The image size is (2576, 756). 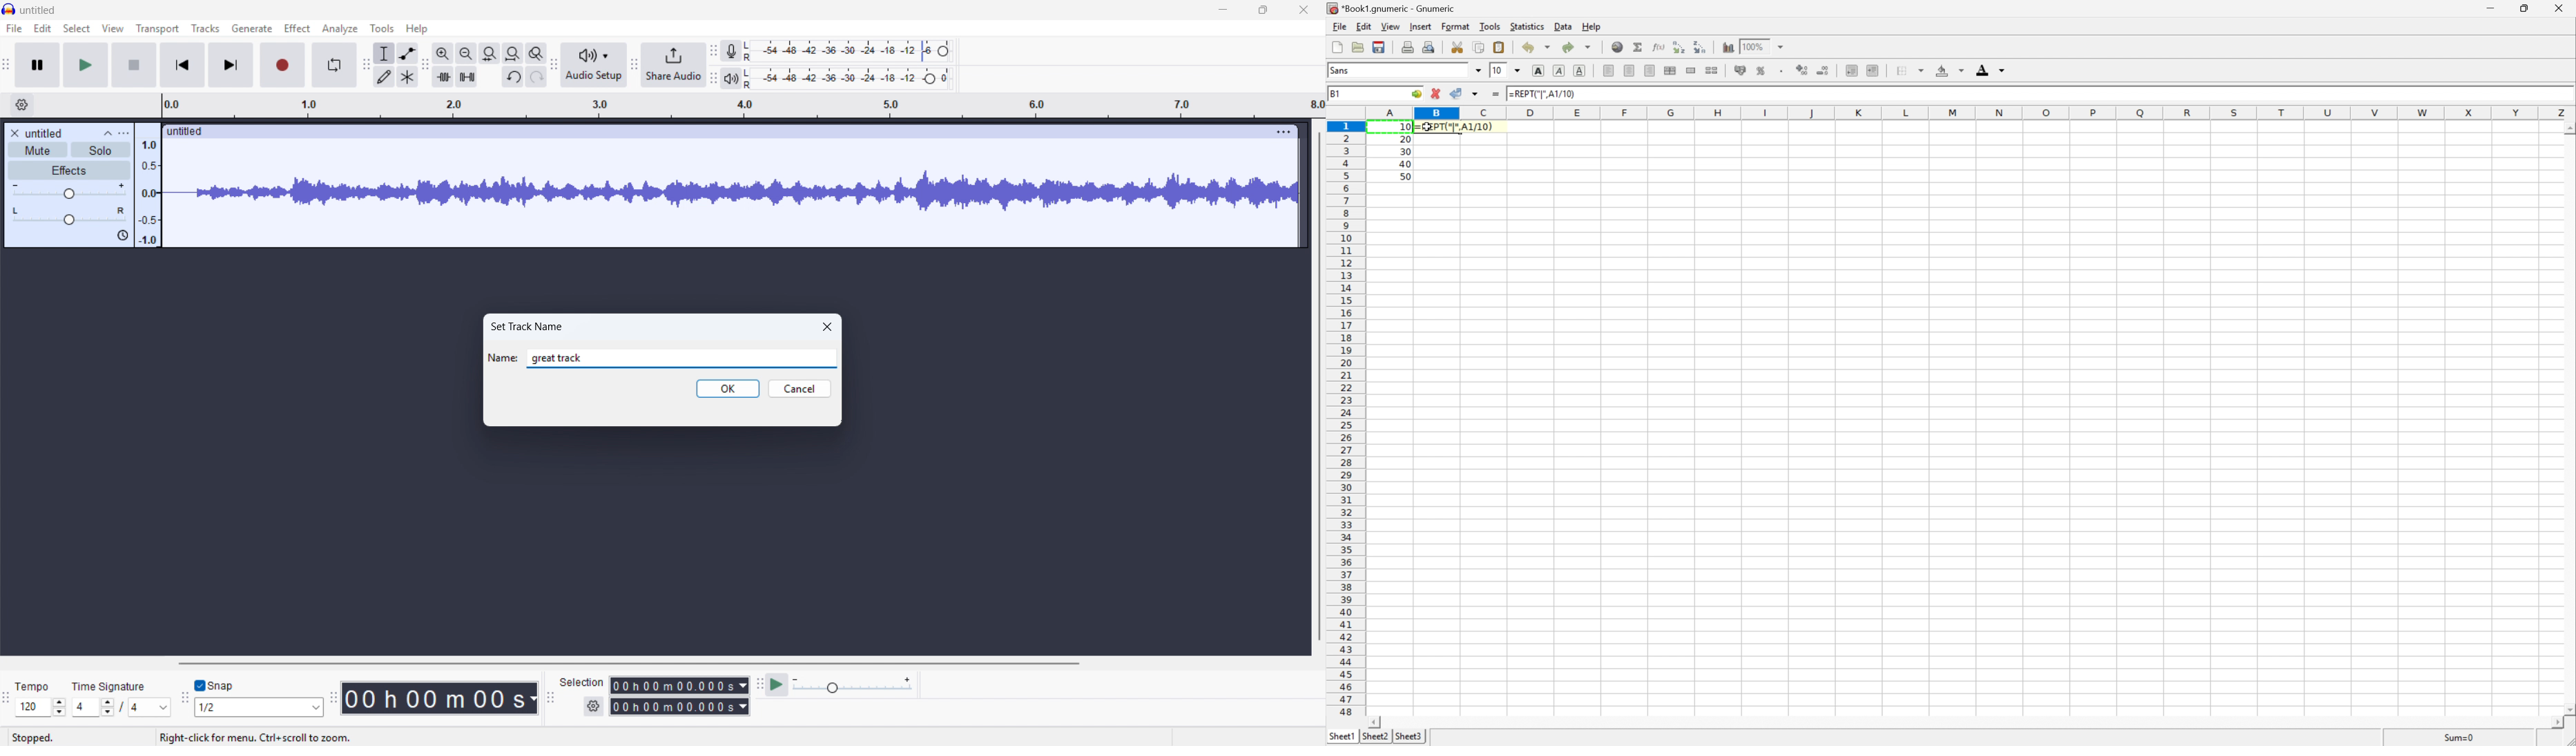 What do you see at coordinates (466, 53) in the screenshot?
I see `Zoom out ` at bounding box center [466, 53].